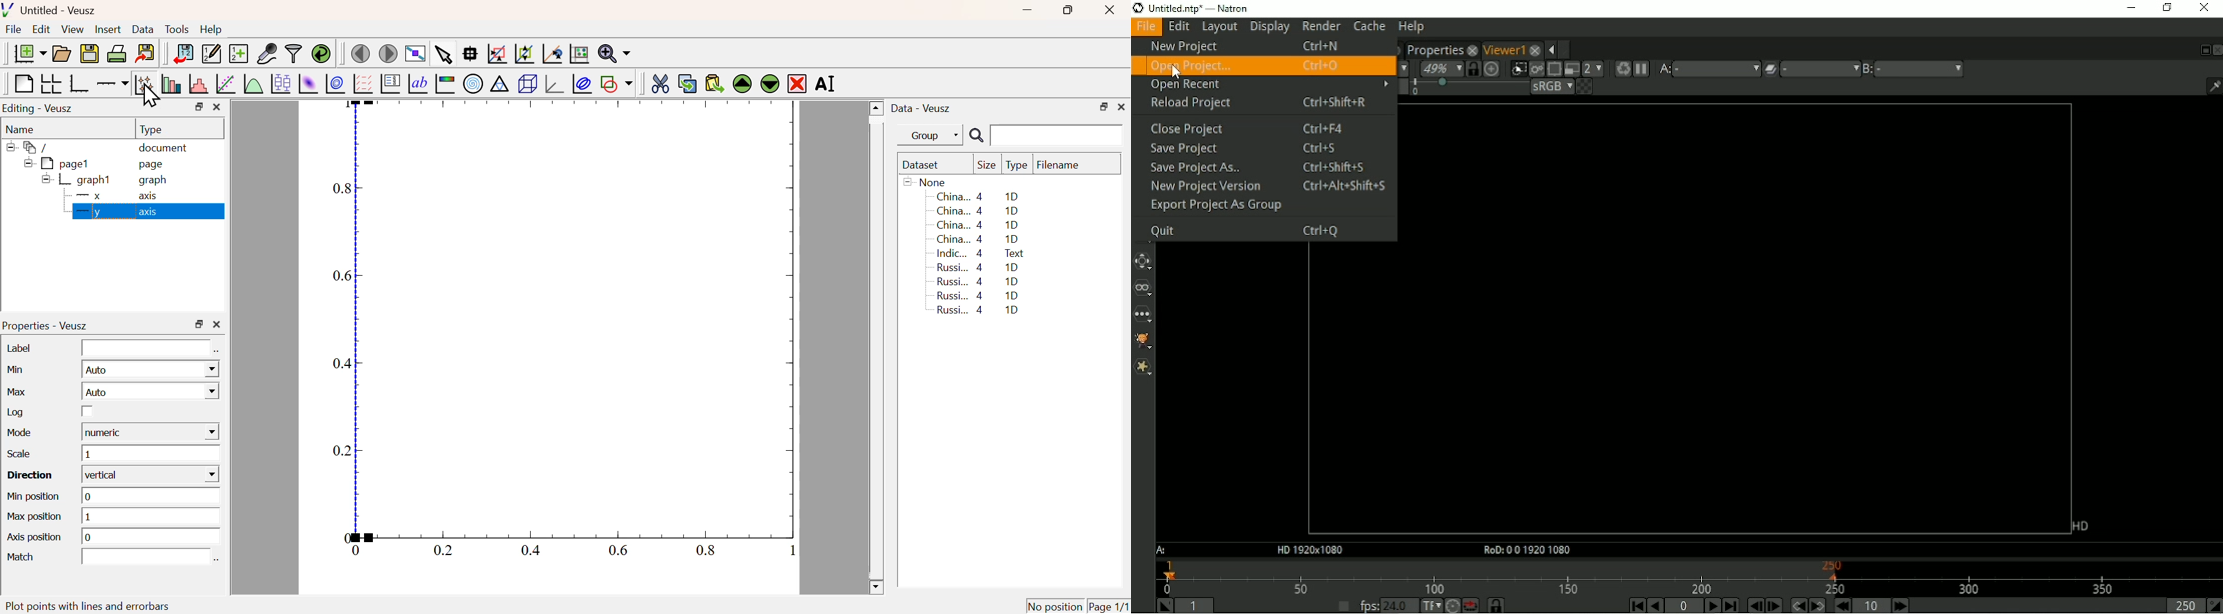 The width and height of the screenshot is (2240, 616). I want to click on Plot 2D set as image, so click(308, 84).